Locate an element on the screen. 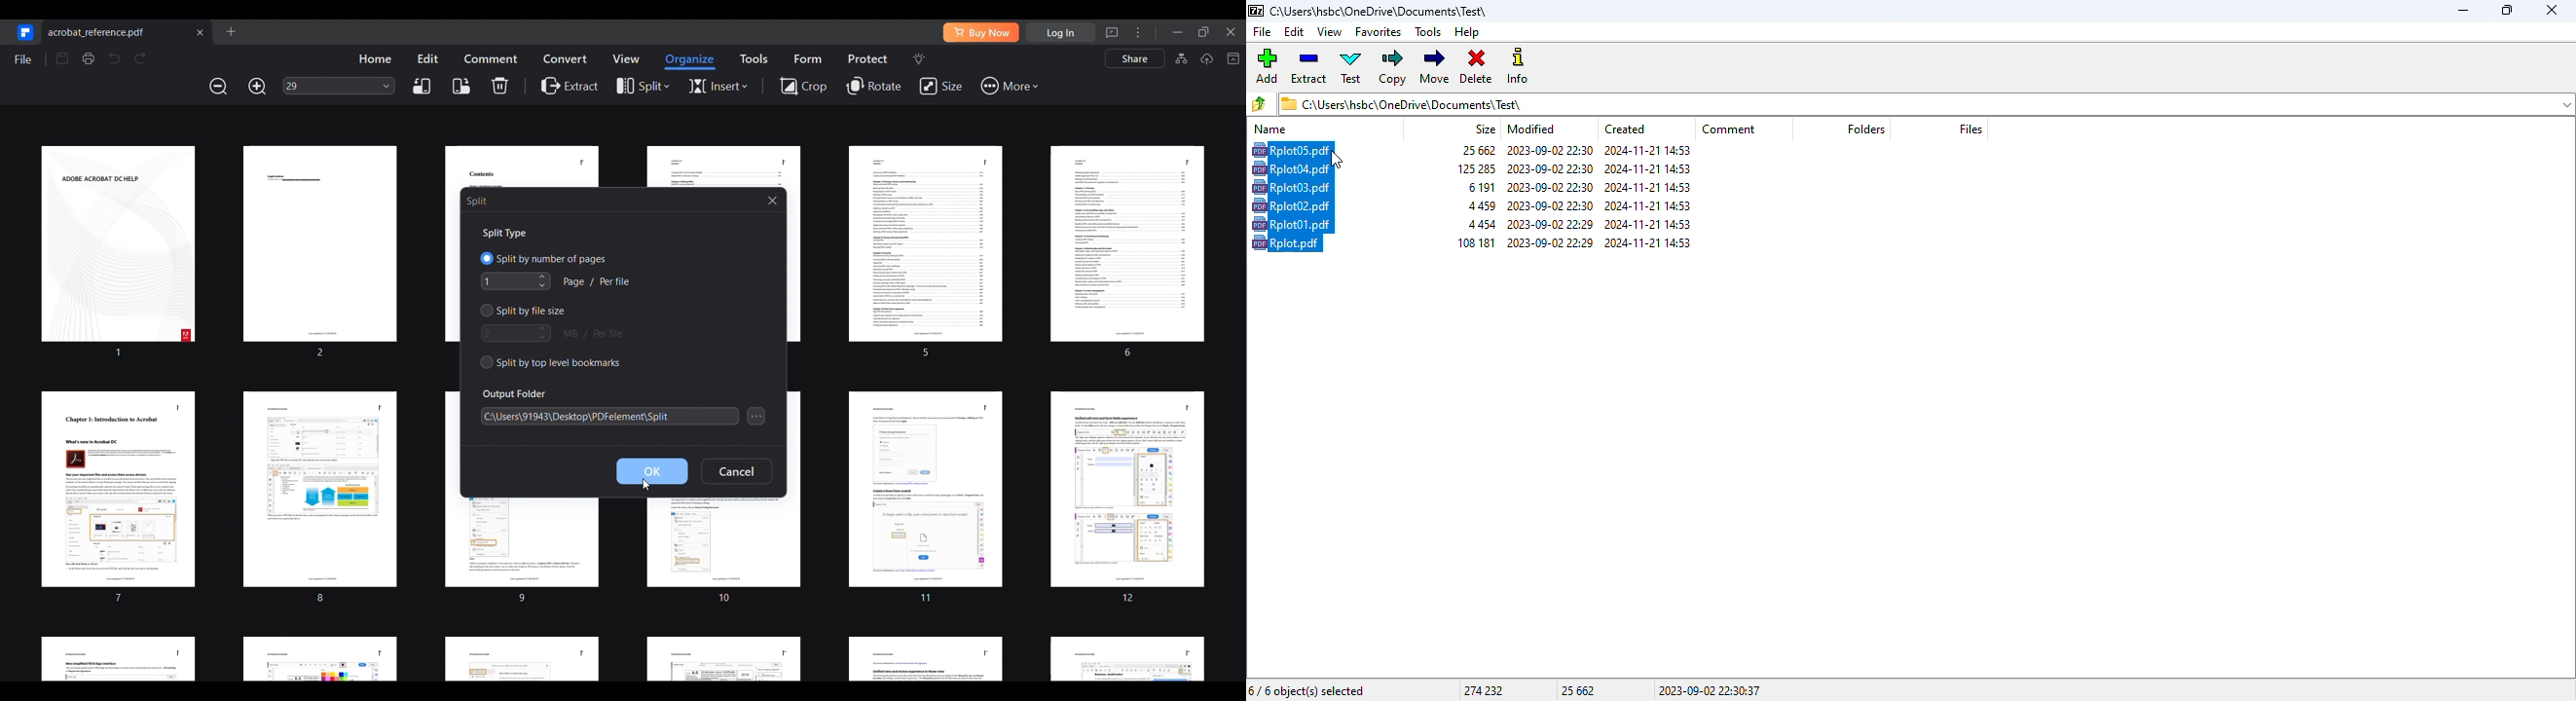  modified is located at coordinates (1531, 129).